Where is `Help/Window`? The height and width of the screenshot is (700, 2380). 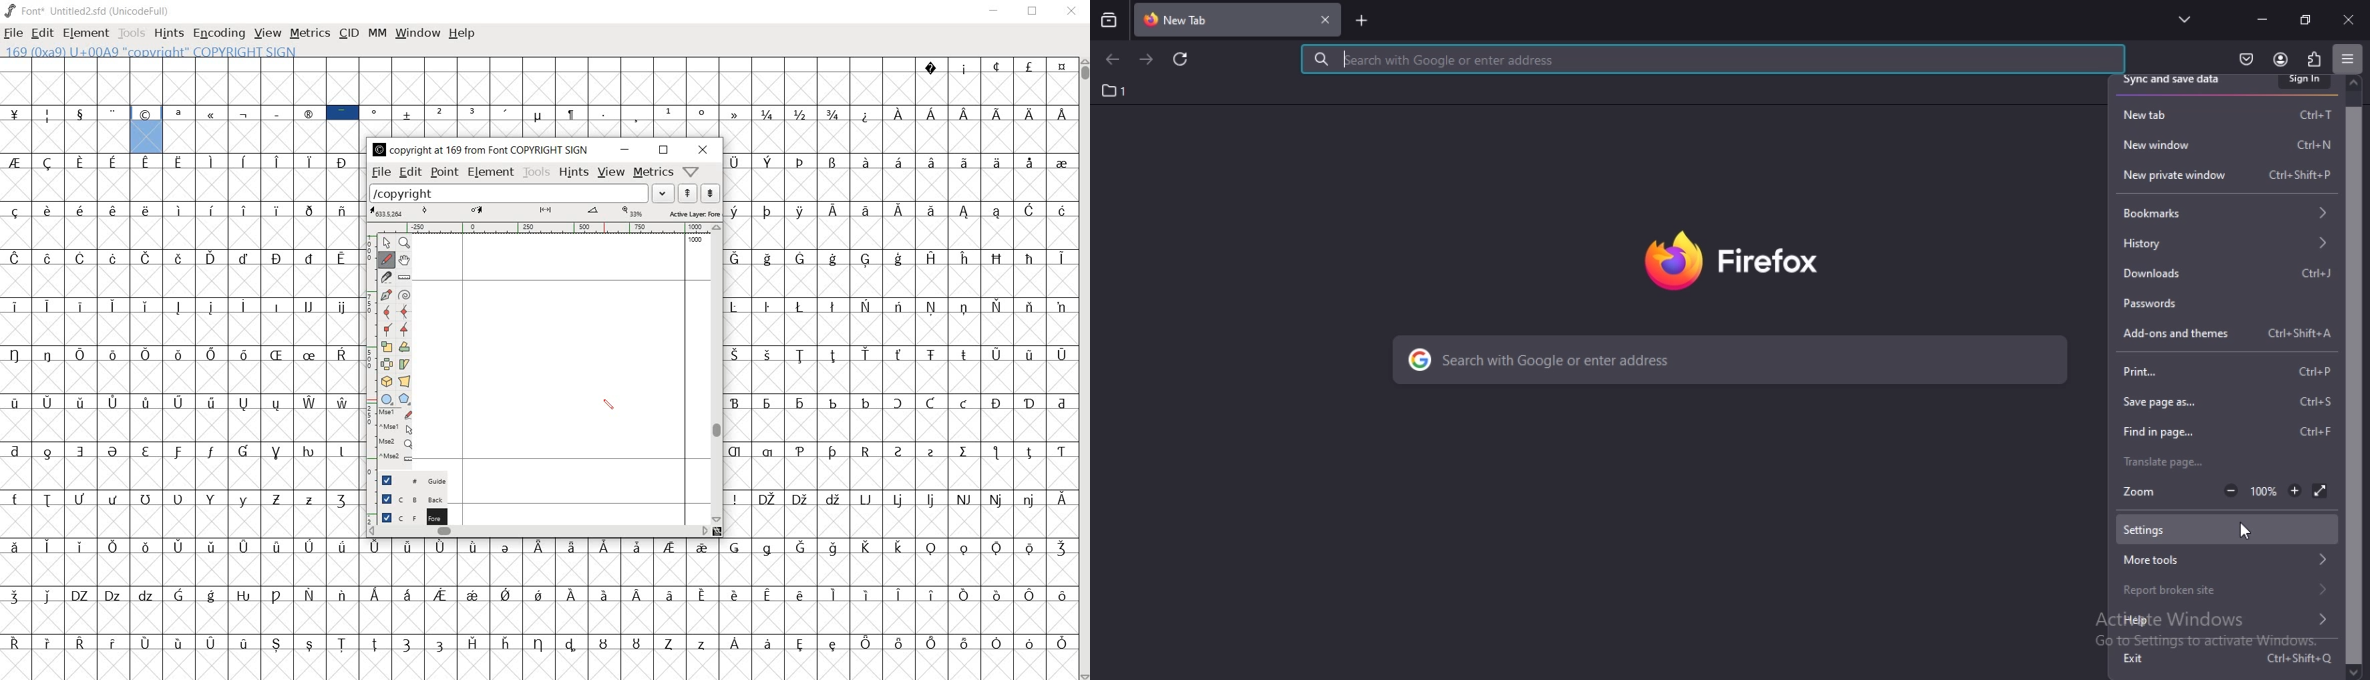
Help/Window is located at coordinates (693, 171).